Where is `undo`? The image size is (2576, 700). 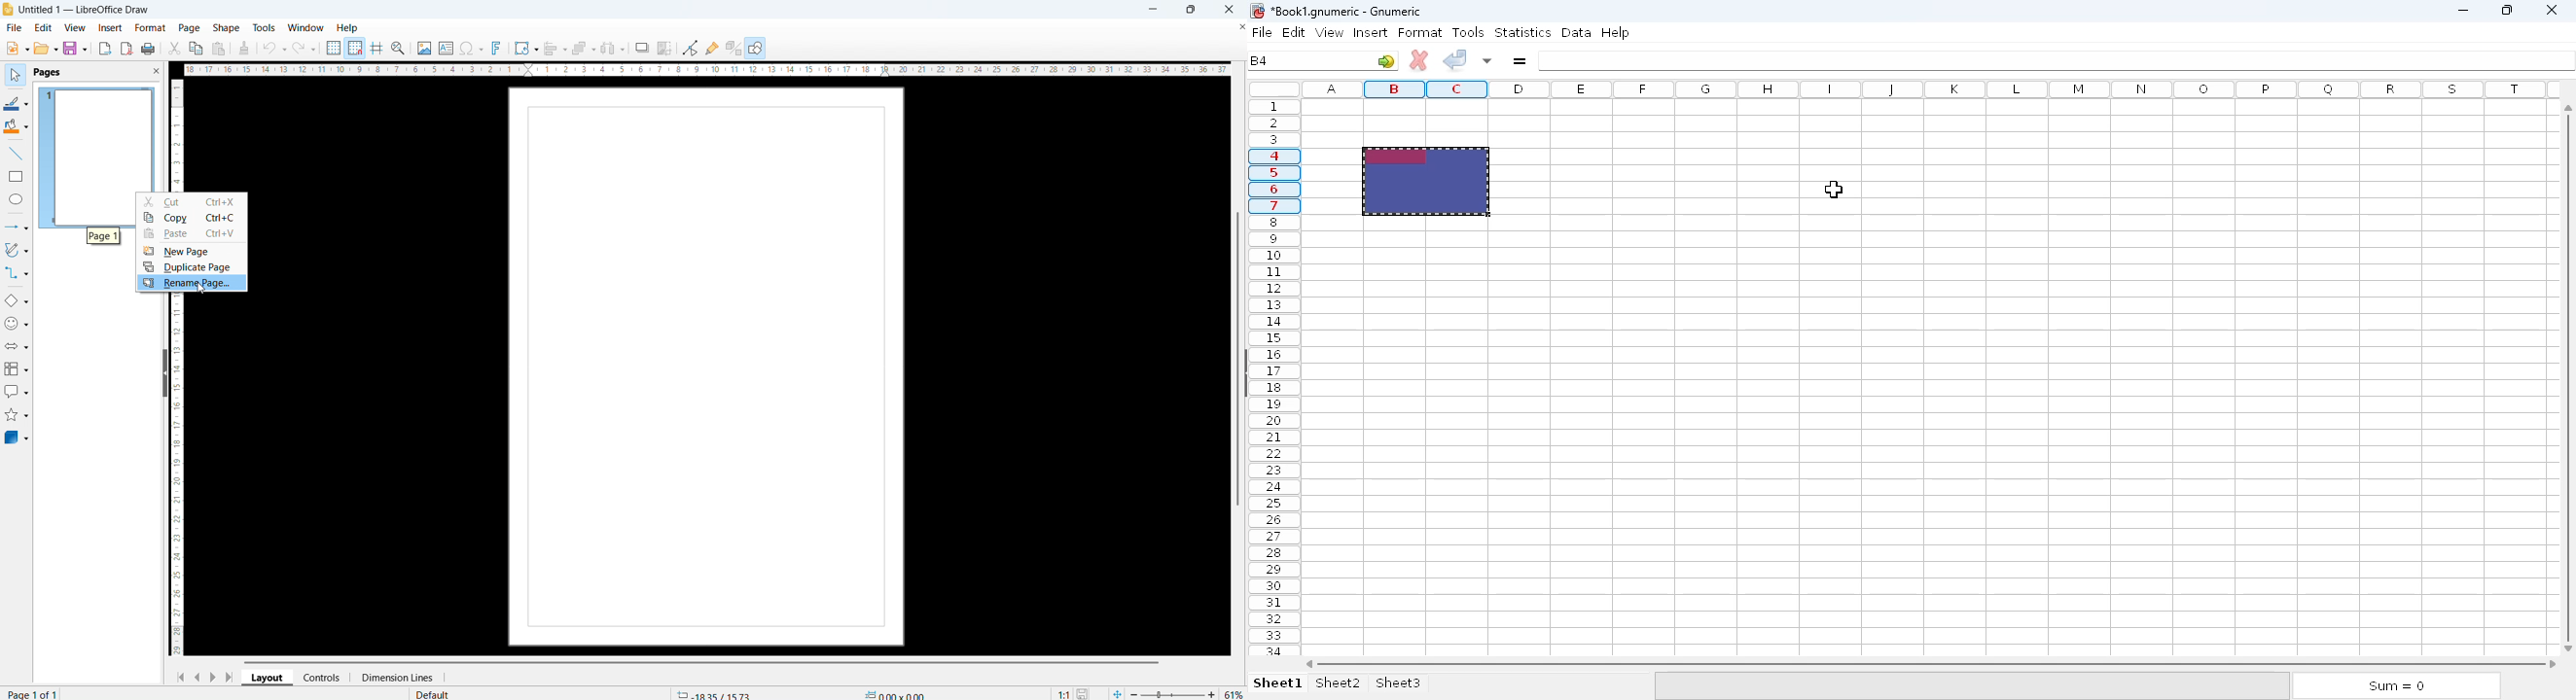
undo is located at coordinates (275, 48).